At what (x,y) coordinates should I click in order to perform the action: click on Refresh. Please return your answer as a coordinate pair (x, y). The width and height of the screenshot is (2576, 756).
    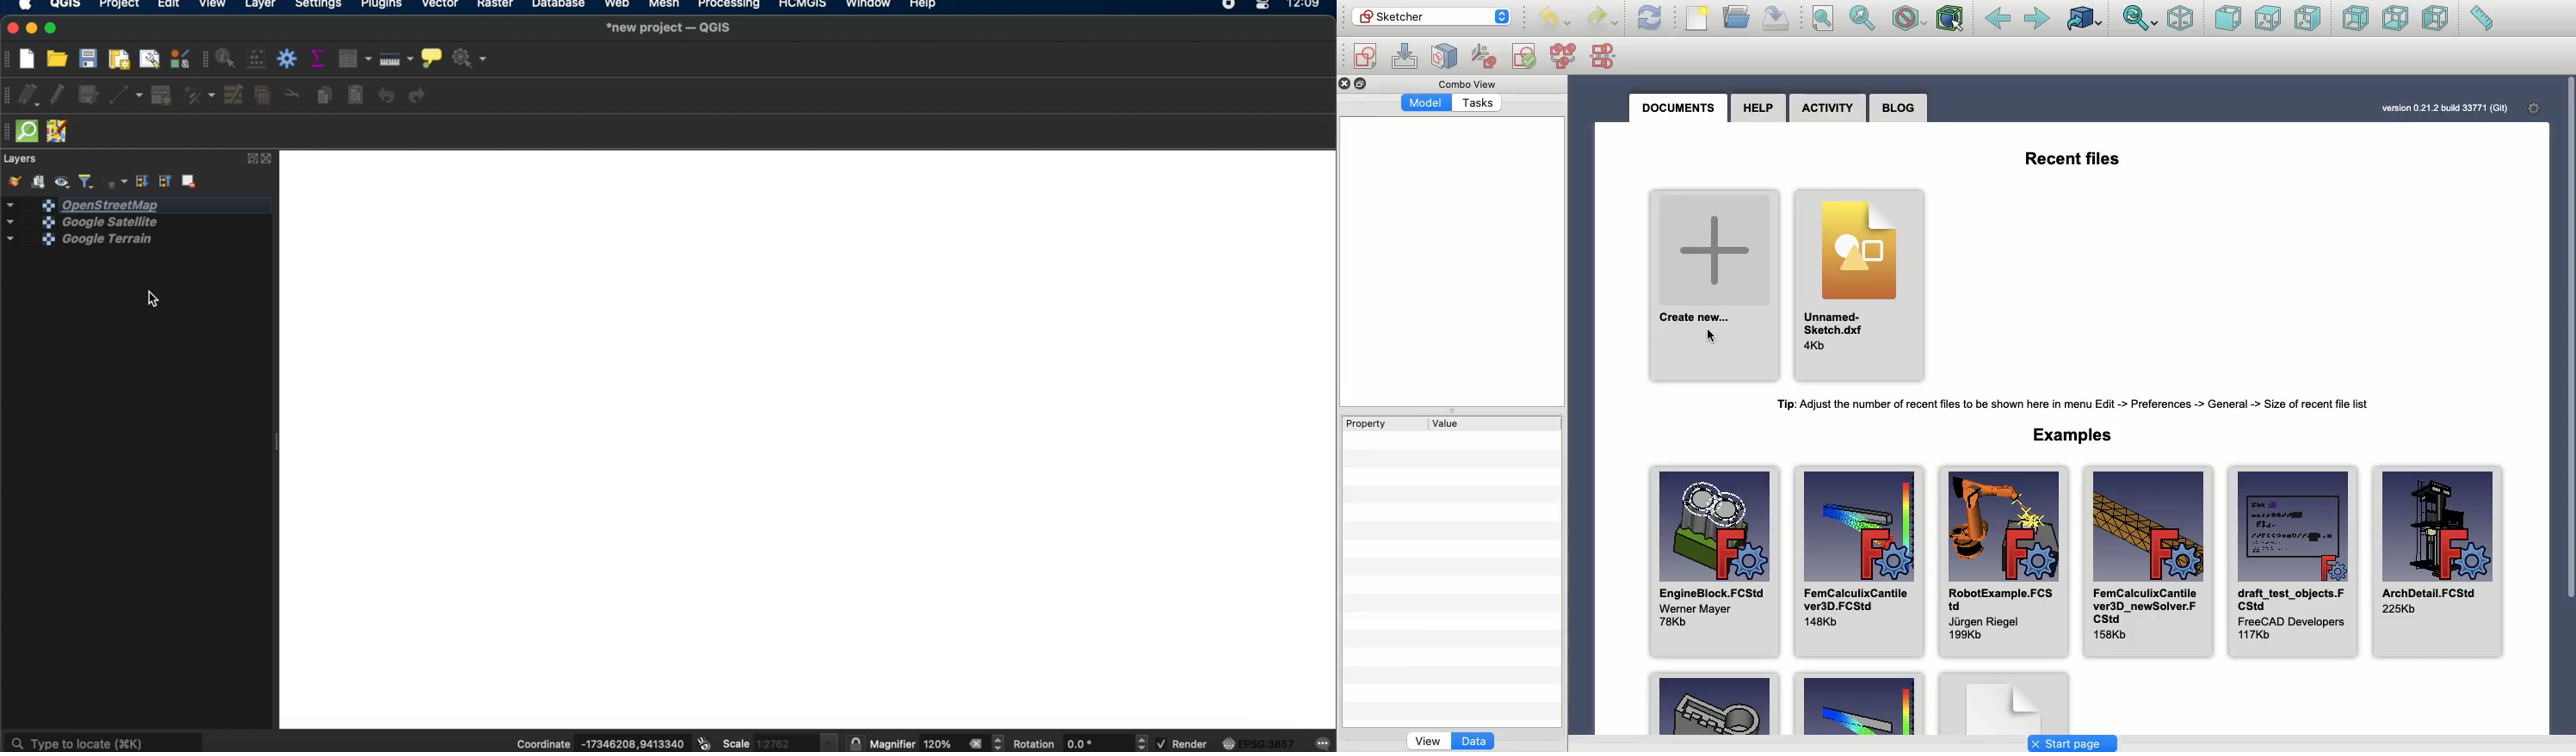
    Looking at the image, I should click on (1651, 20).